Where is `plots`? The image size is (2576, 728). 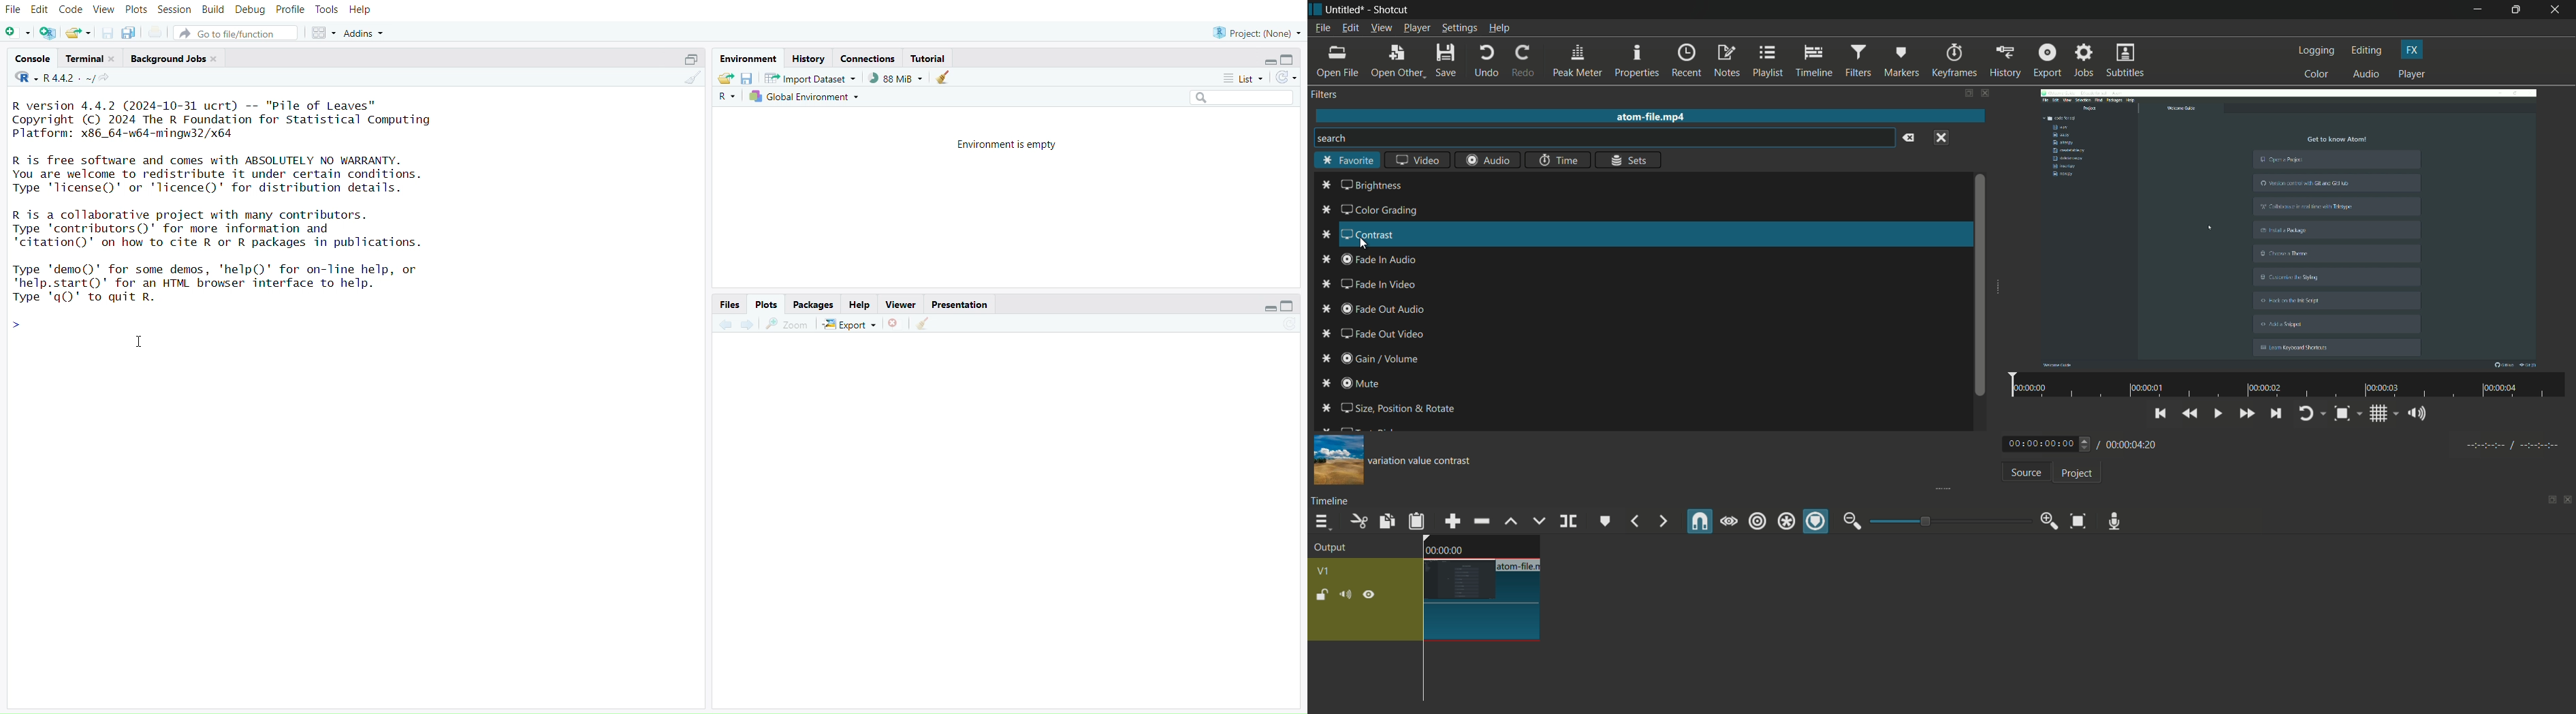
plots is located at coordinates (136, 12).